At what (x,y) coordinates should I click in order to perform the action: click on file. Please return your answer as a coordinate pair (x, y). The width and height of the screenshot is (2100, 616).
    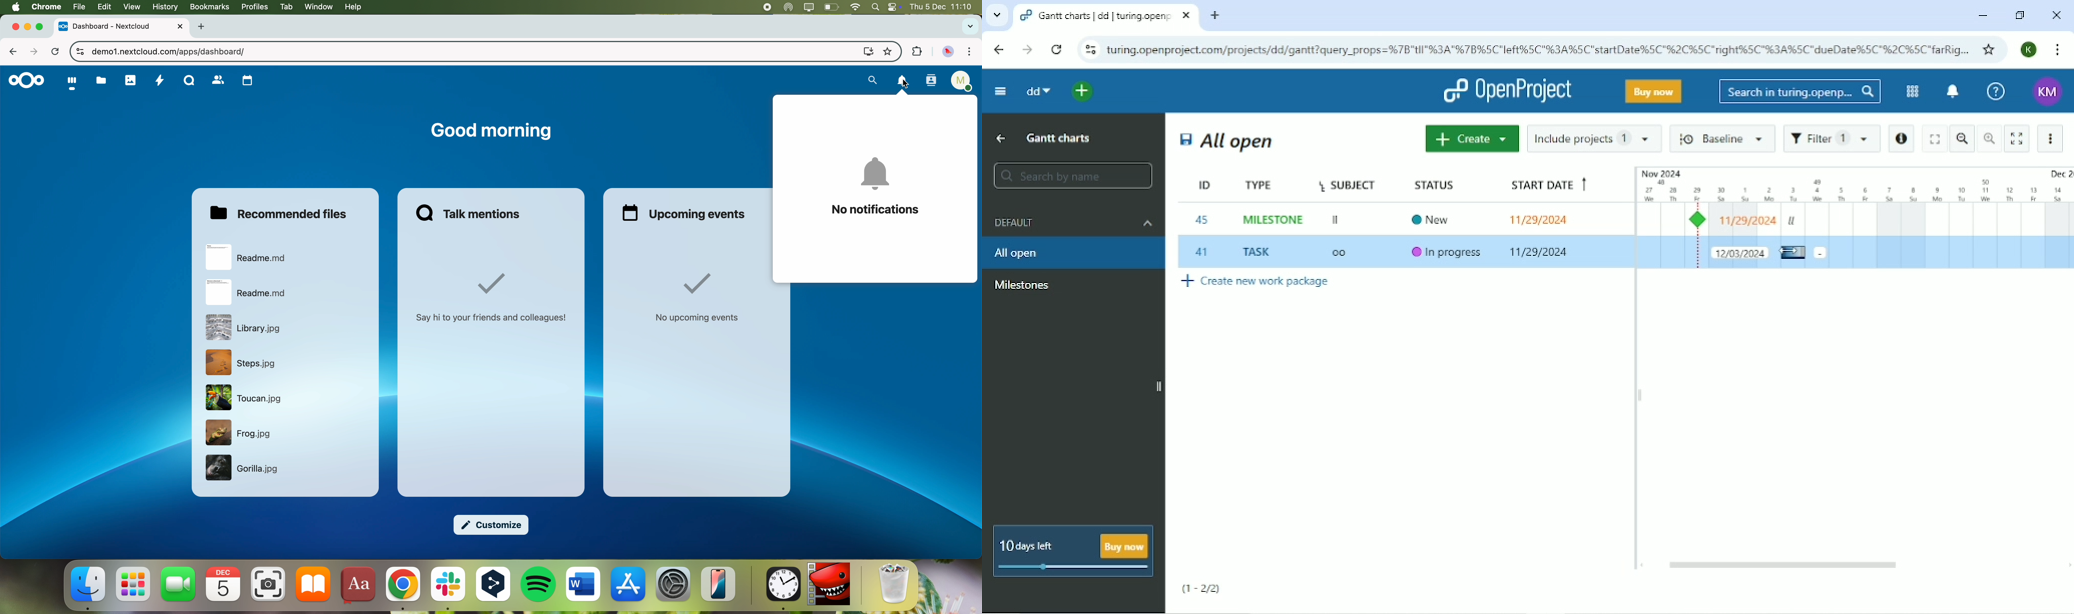
    Looking at the image, I should click on (244, 398).